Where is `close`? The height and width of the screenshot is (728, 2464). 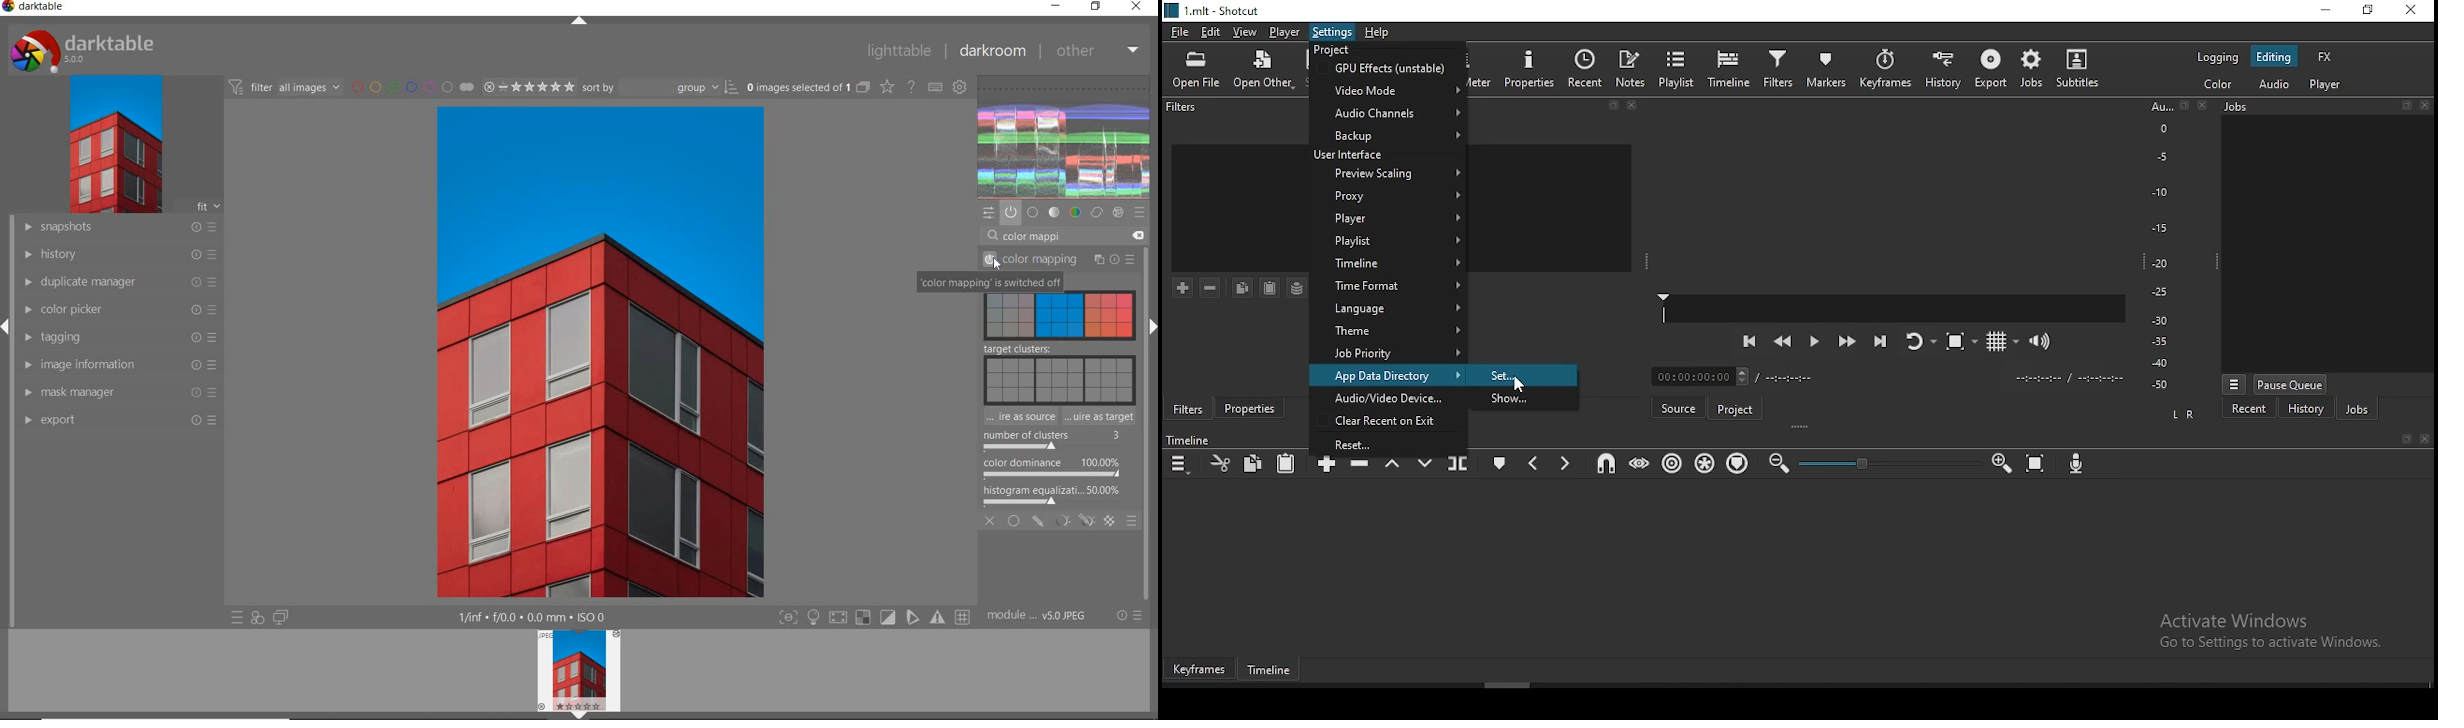
close is located at coordinates (1137, 8).